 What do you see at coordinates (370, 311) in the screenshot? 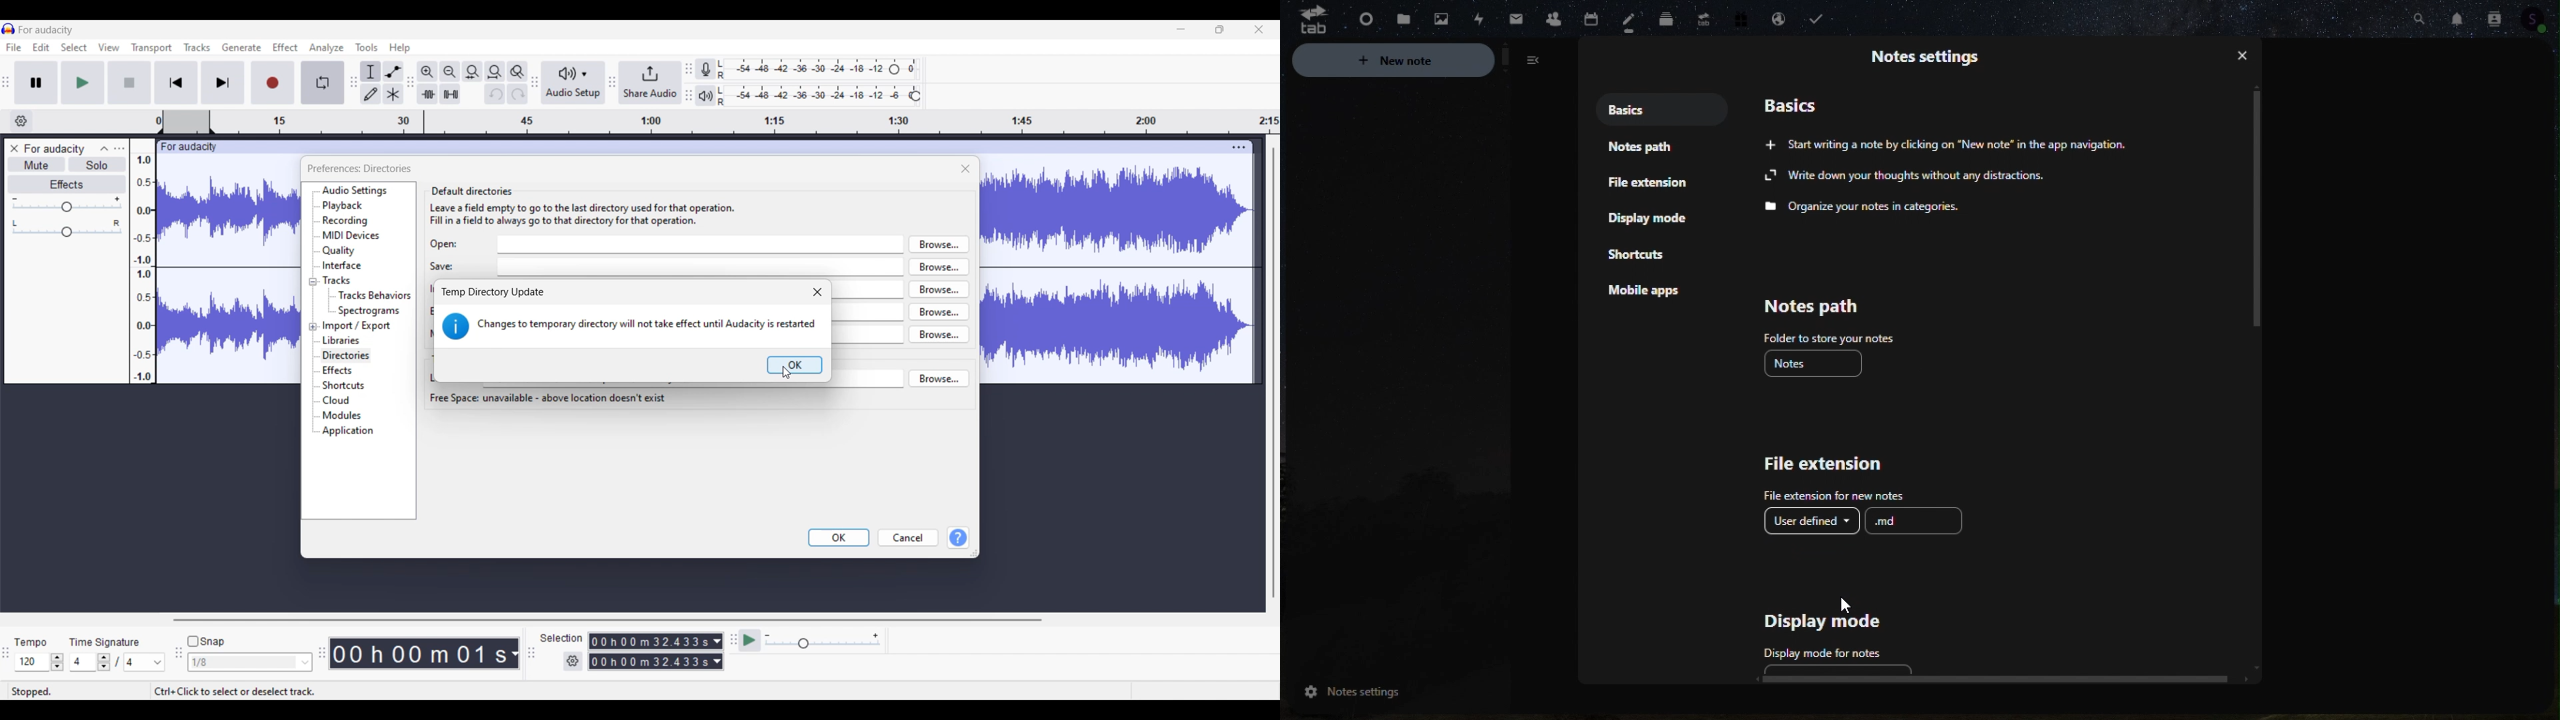
I see `Spectrograms` at bounding box center [370, 311].